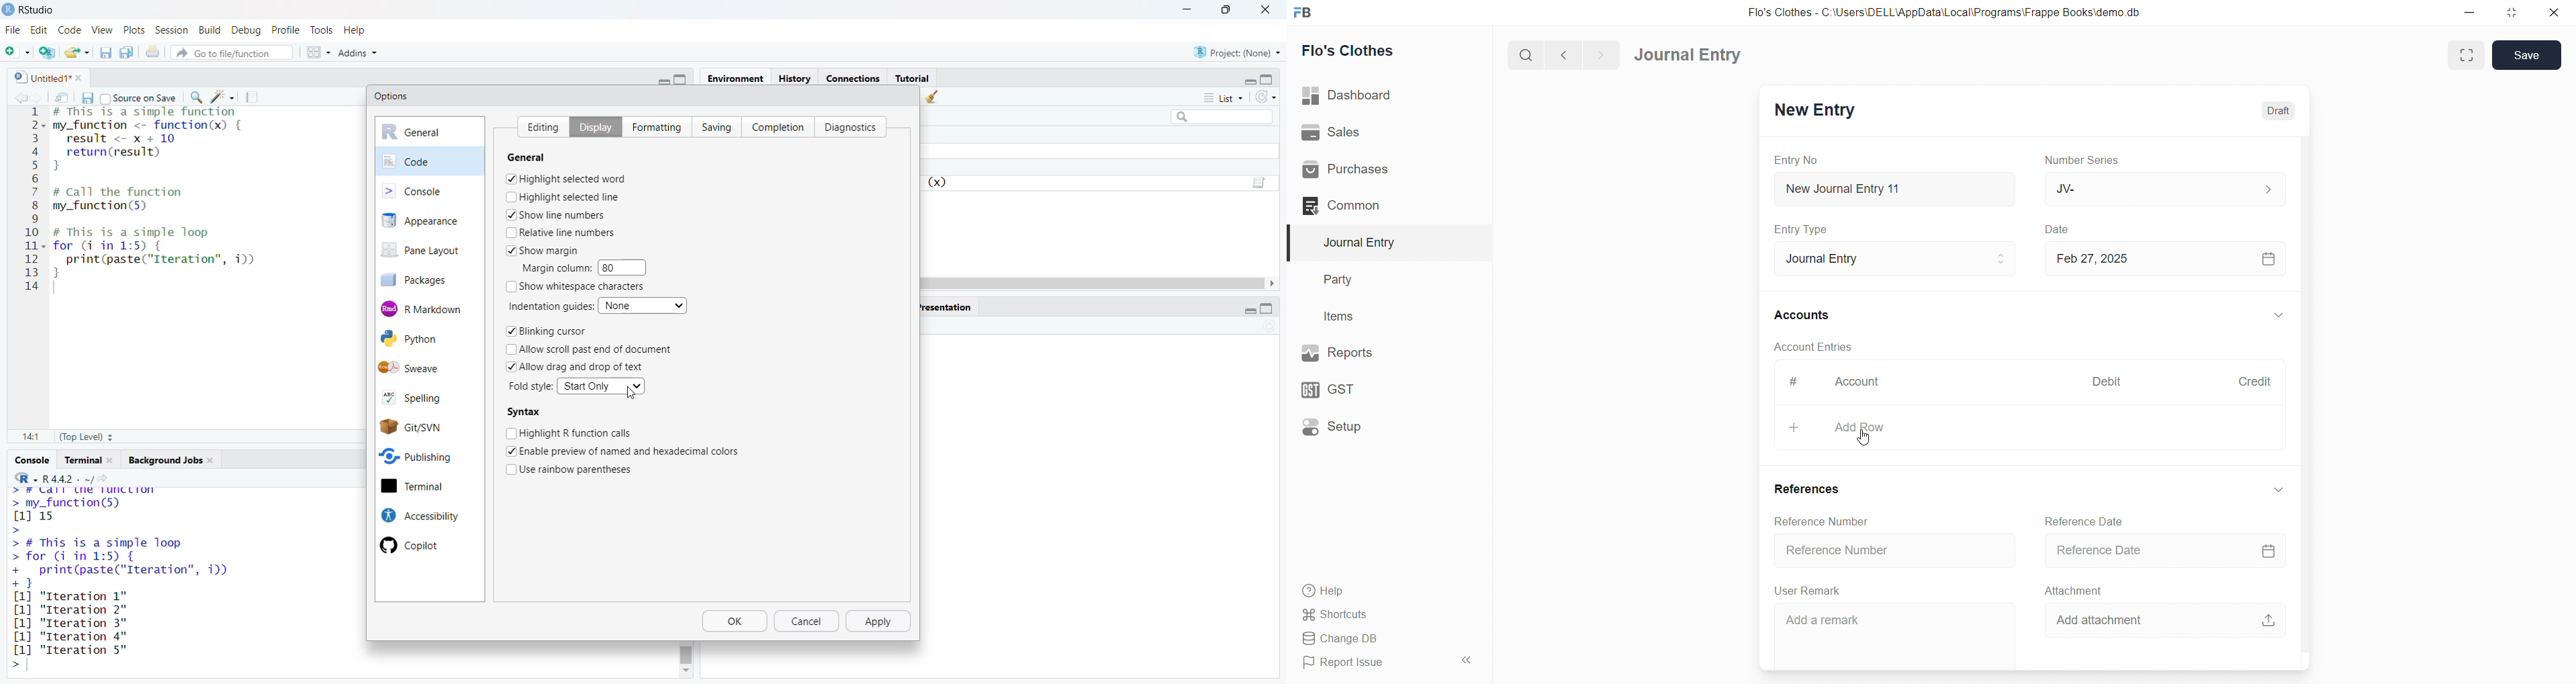  Describe the element at coordinates (1095, 283) in the screenshot. I see `scrollbar` at that location.